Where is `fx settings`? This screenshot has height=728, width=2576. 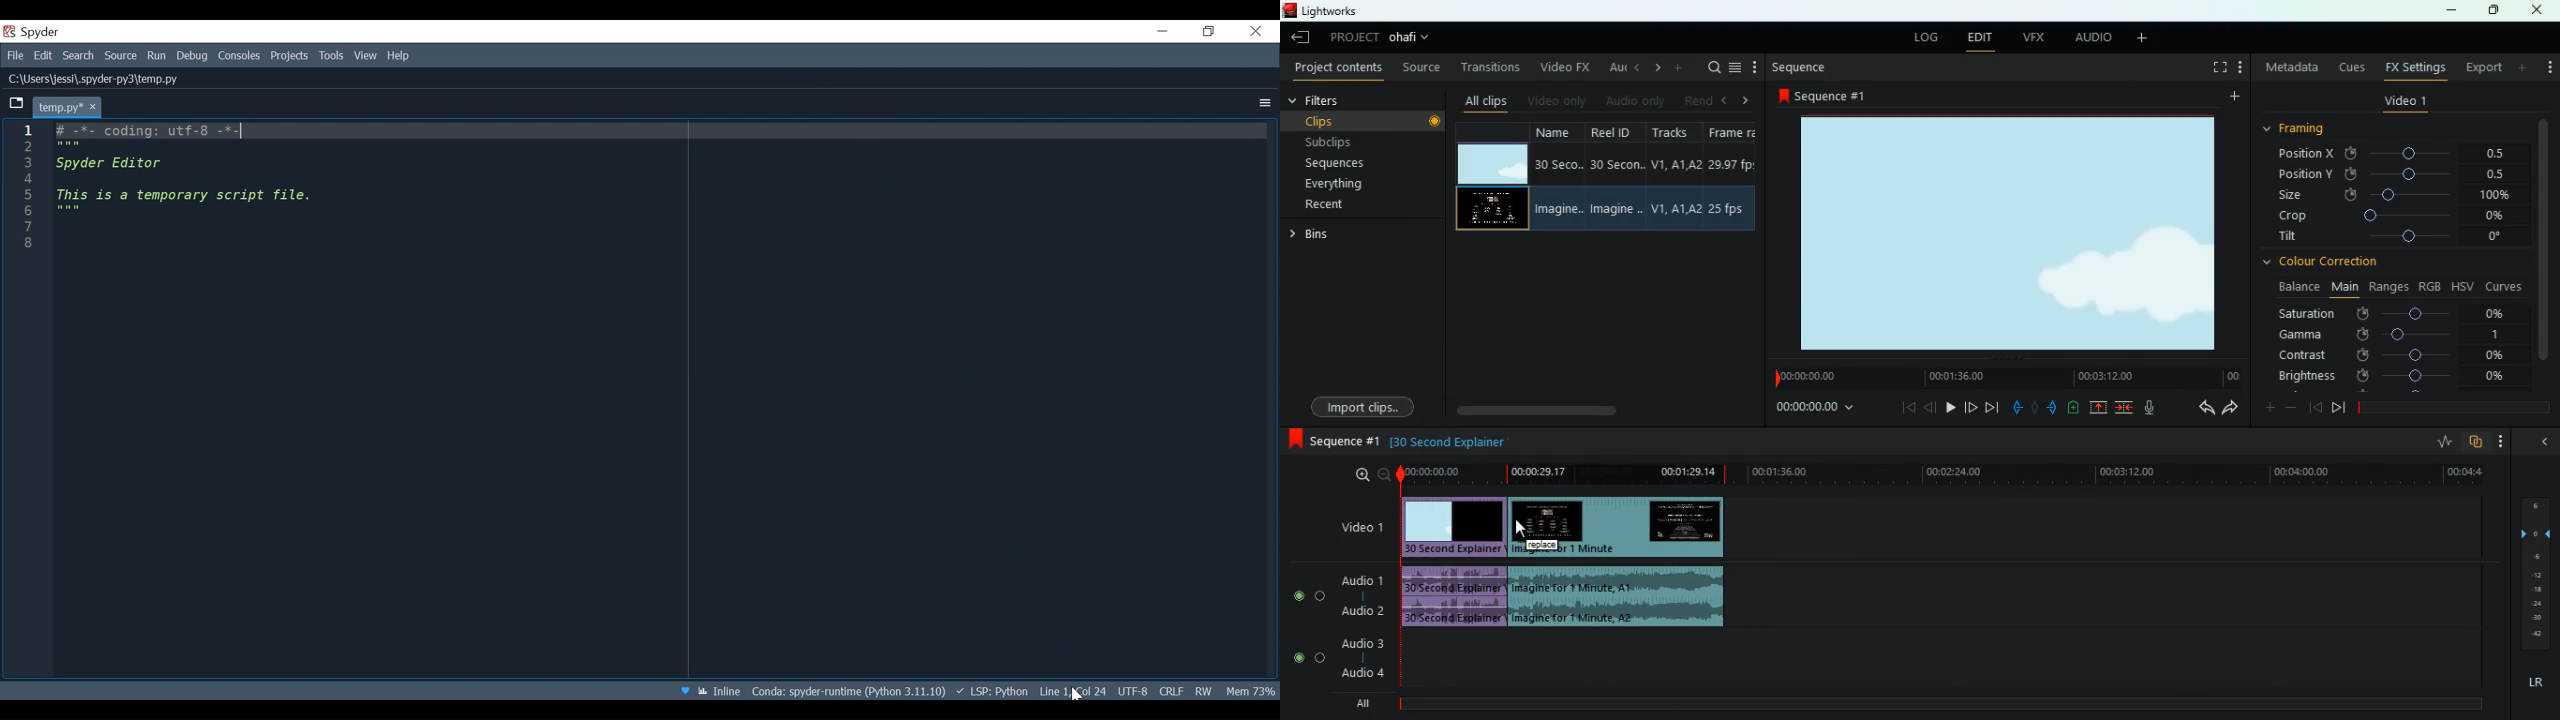
fx settings is located at coordinates (2414, 66).